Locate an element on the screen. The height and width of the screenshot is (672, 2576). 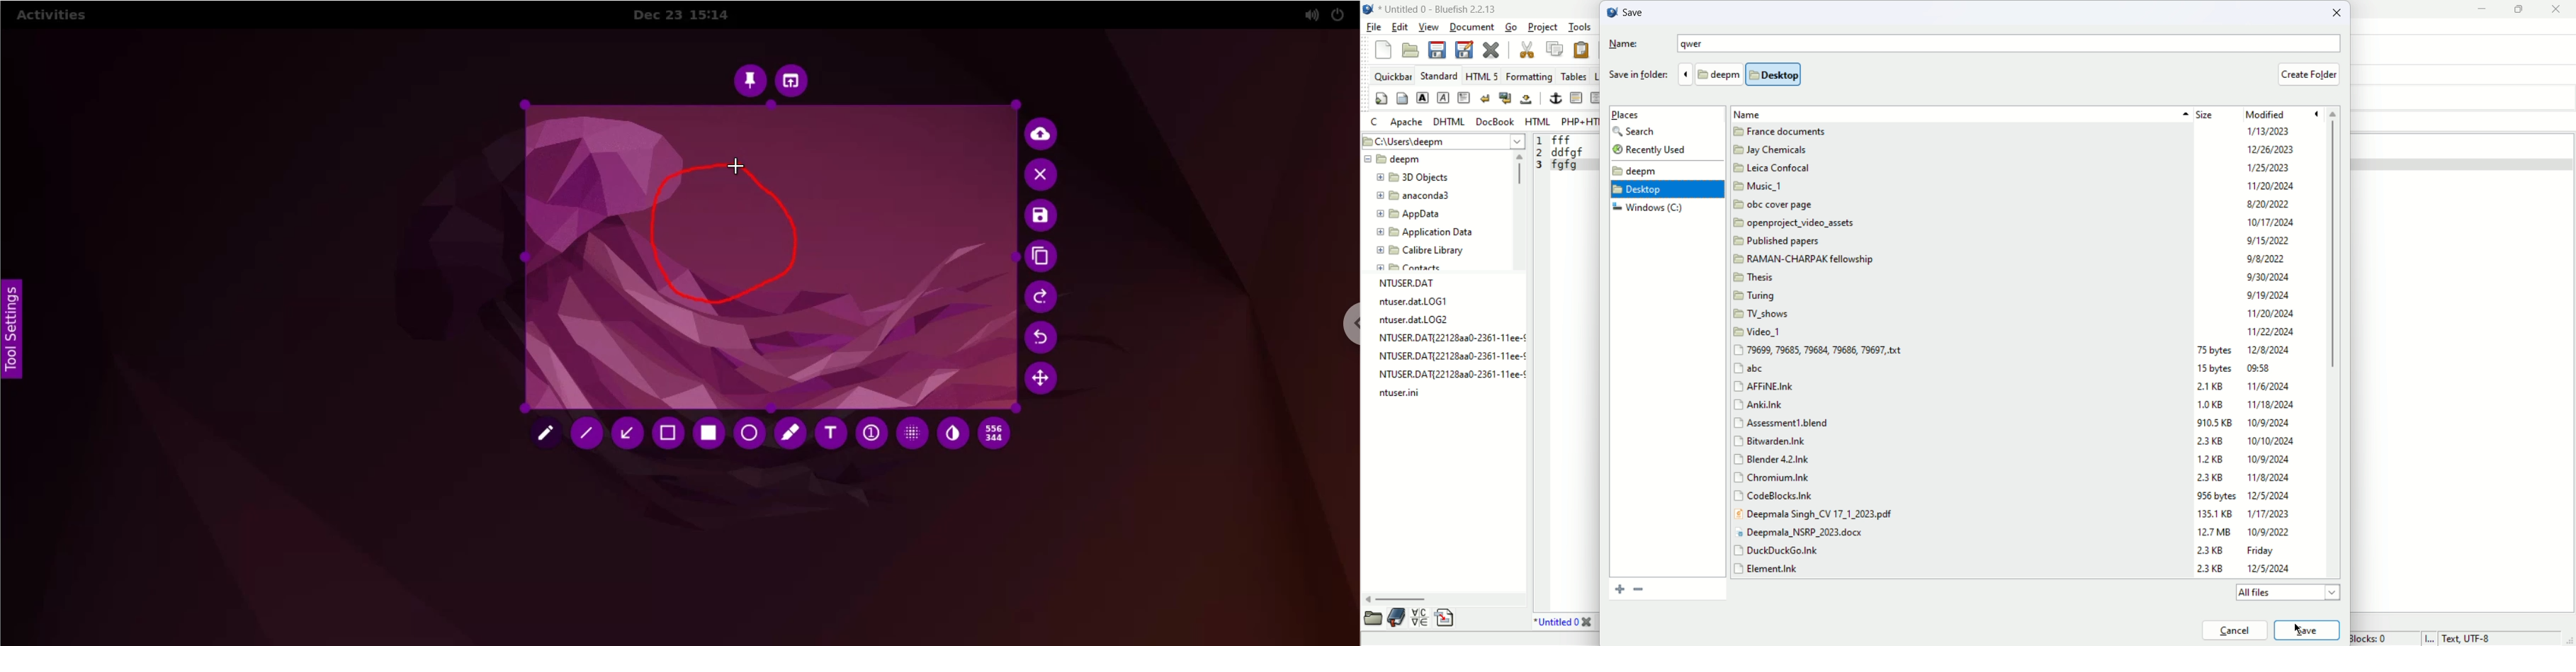
Untitled 0-Bluefish 2.2.13 is located at coordinates (1440, 10).